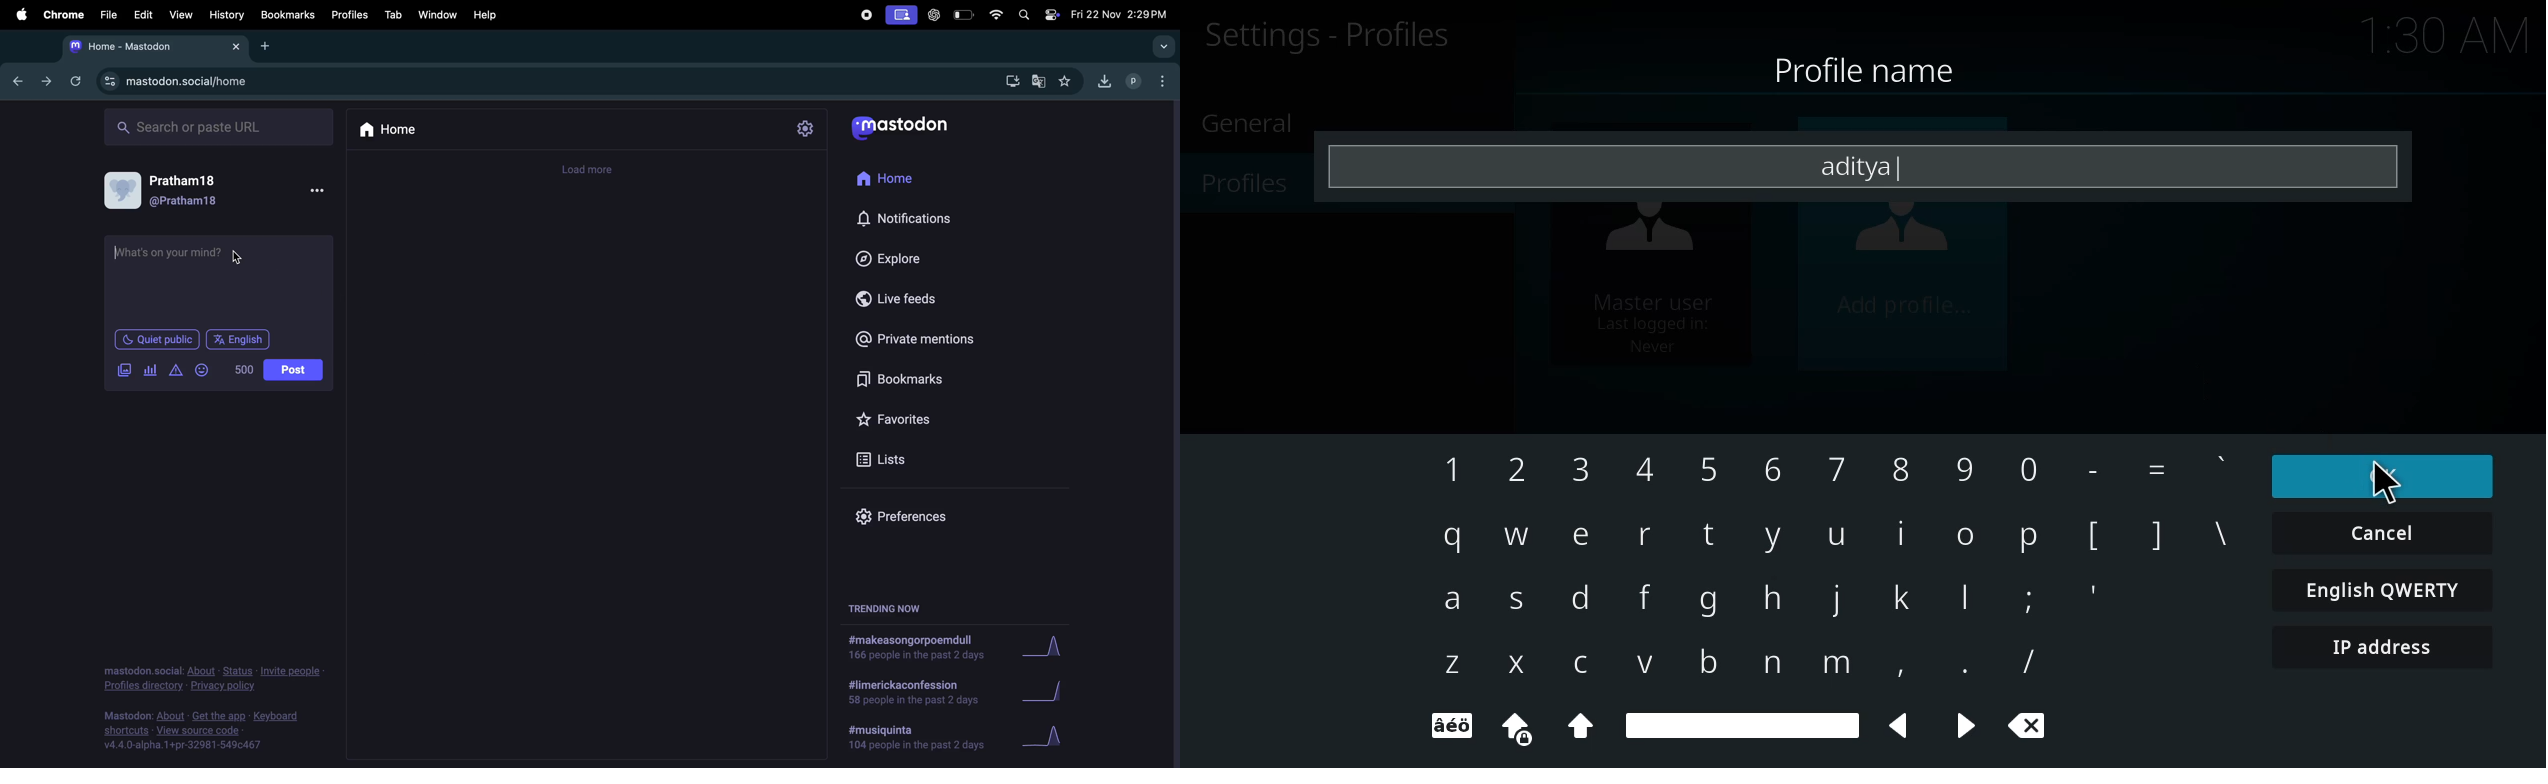 The height and width of the screenshot is (784, 2548). Describe the element at coordinates (1040, 81) in the screenshot. I see `translate` at that location.